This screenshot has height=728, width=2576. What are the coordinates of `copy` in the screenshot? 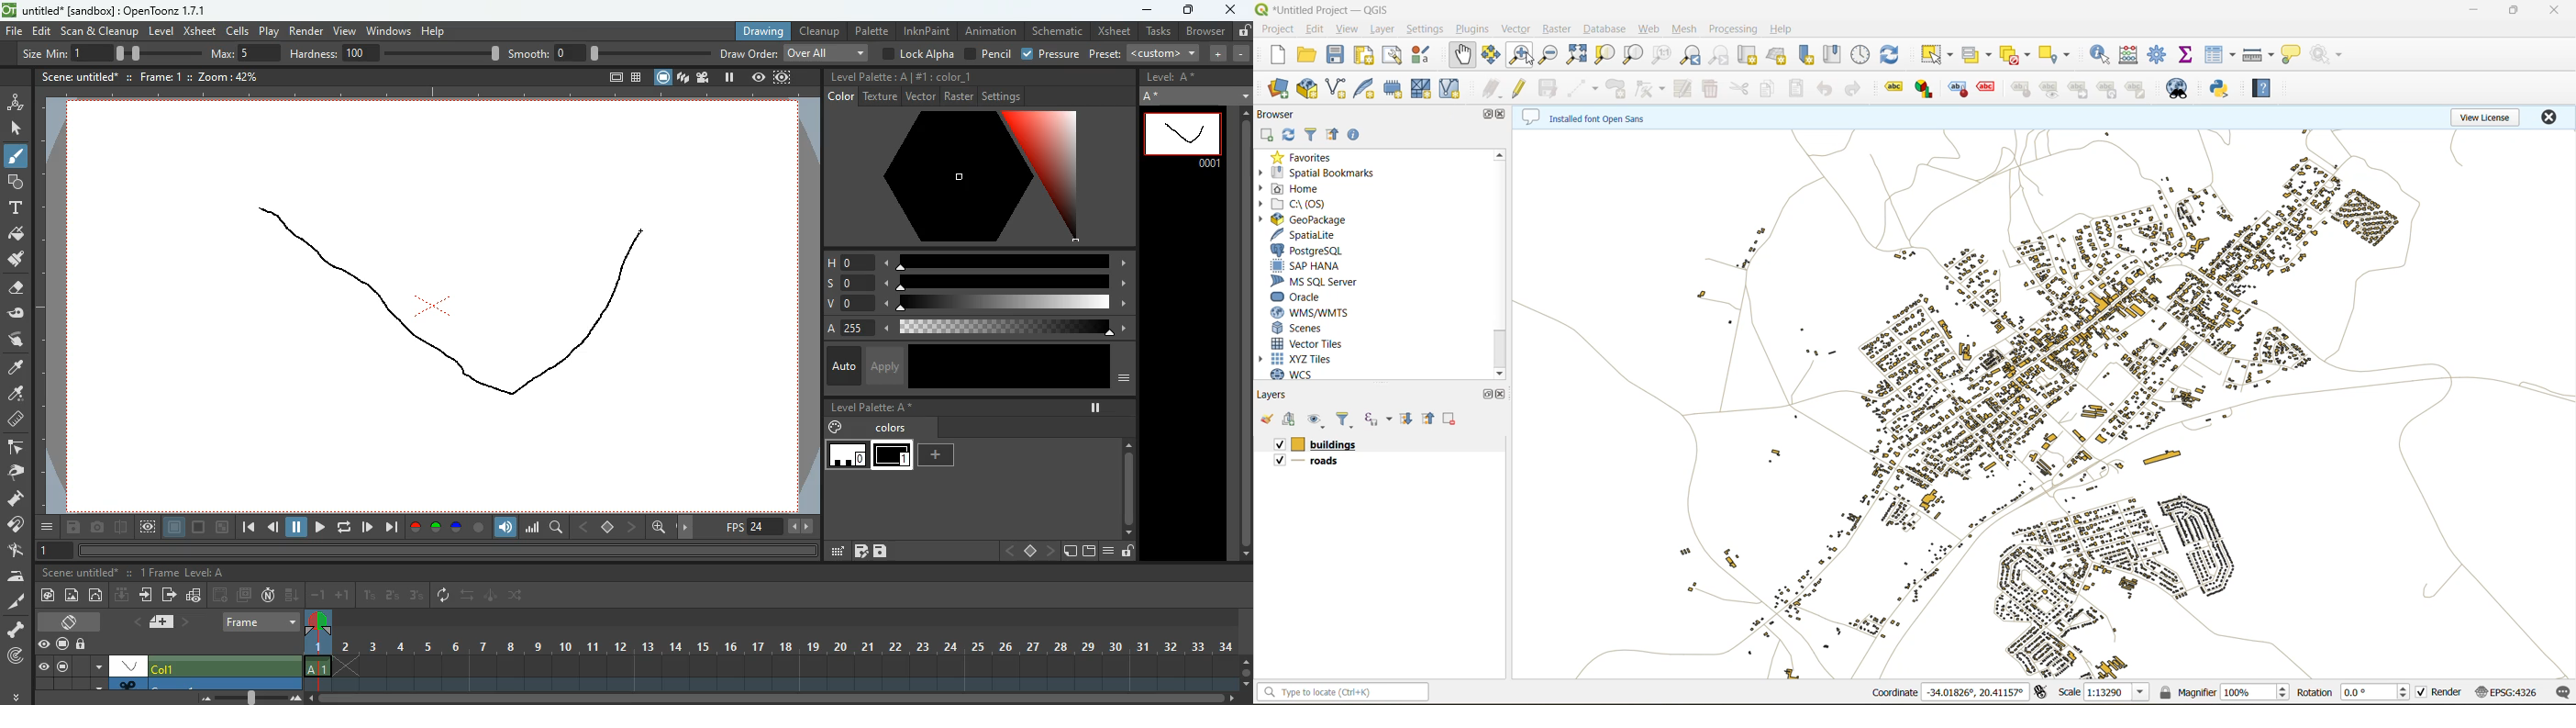 It's located at (1770, 89).